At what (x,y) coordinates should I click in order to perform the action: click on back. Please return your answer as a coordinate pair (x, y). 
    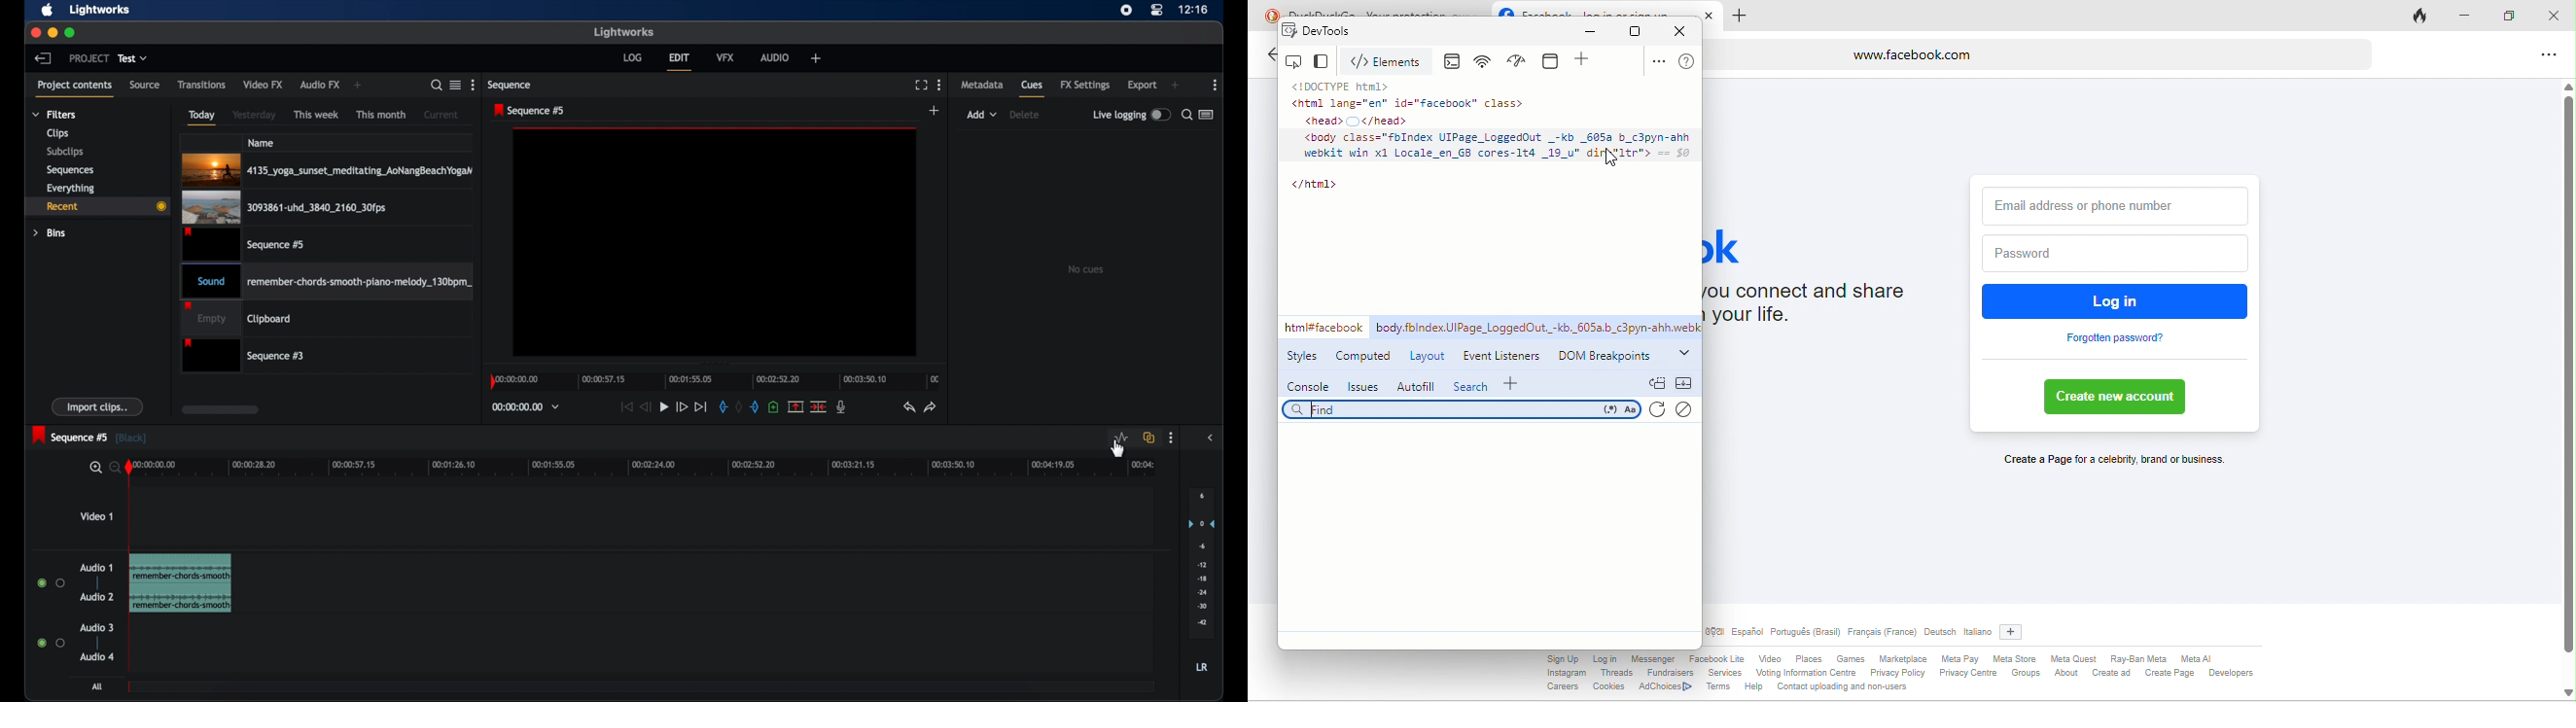
    Looking at the image, I should click on (43, 58).